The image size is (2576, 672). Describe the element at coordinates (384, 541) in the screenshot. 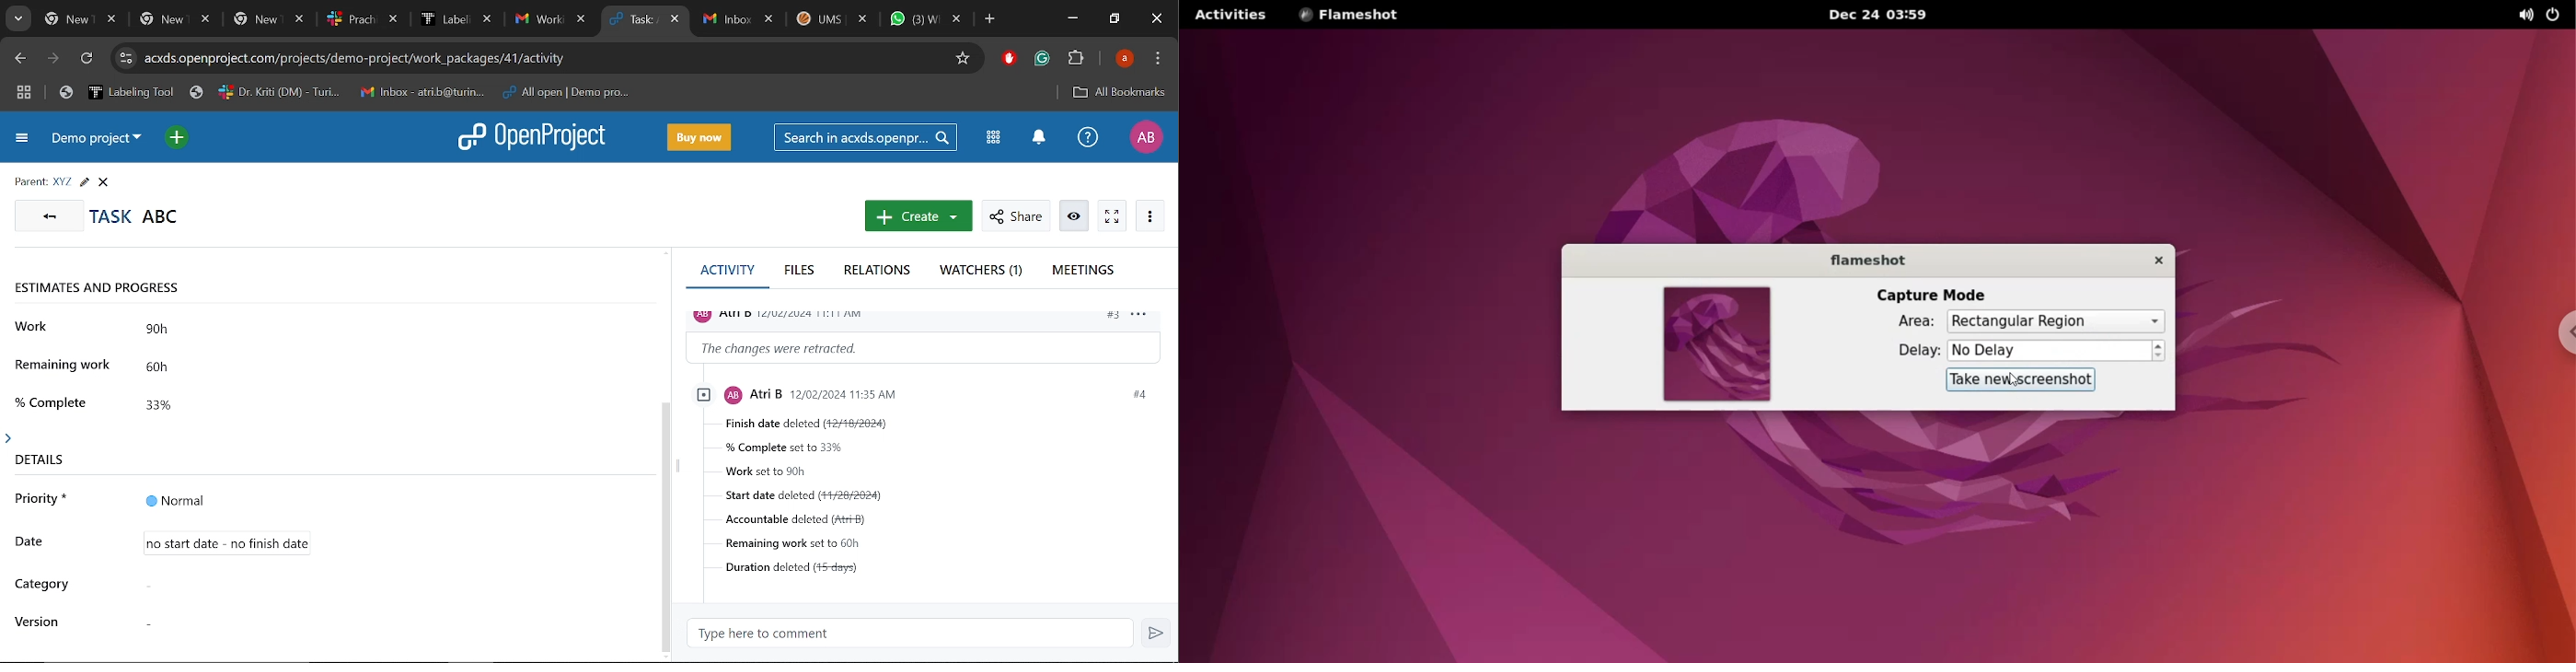

I see `Timeline details` at that location.